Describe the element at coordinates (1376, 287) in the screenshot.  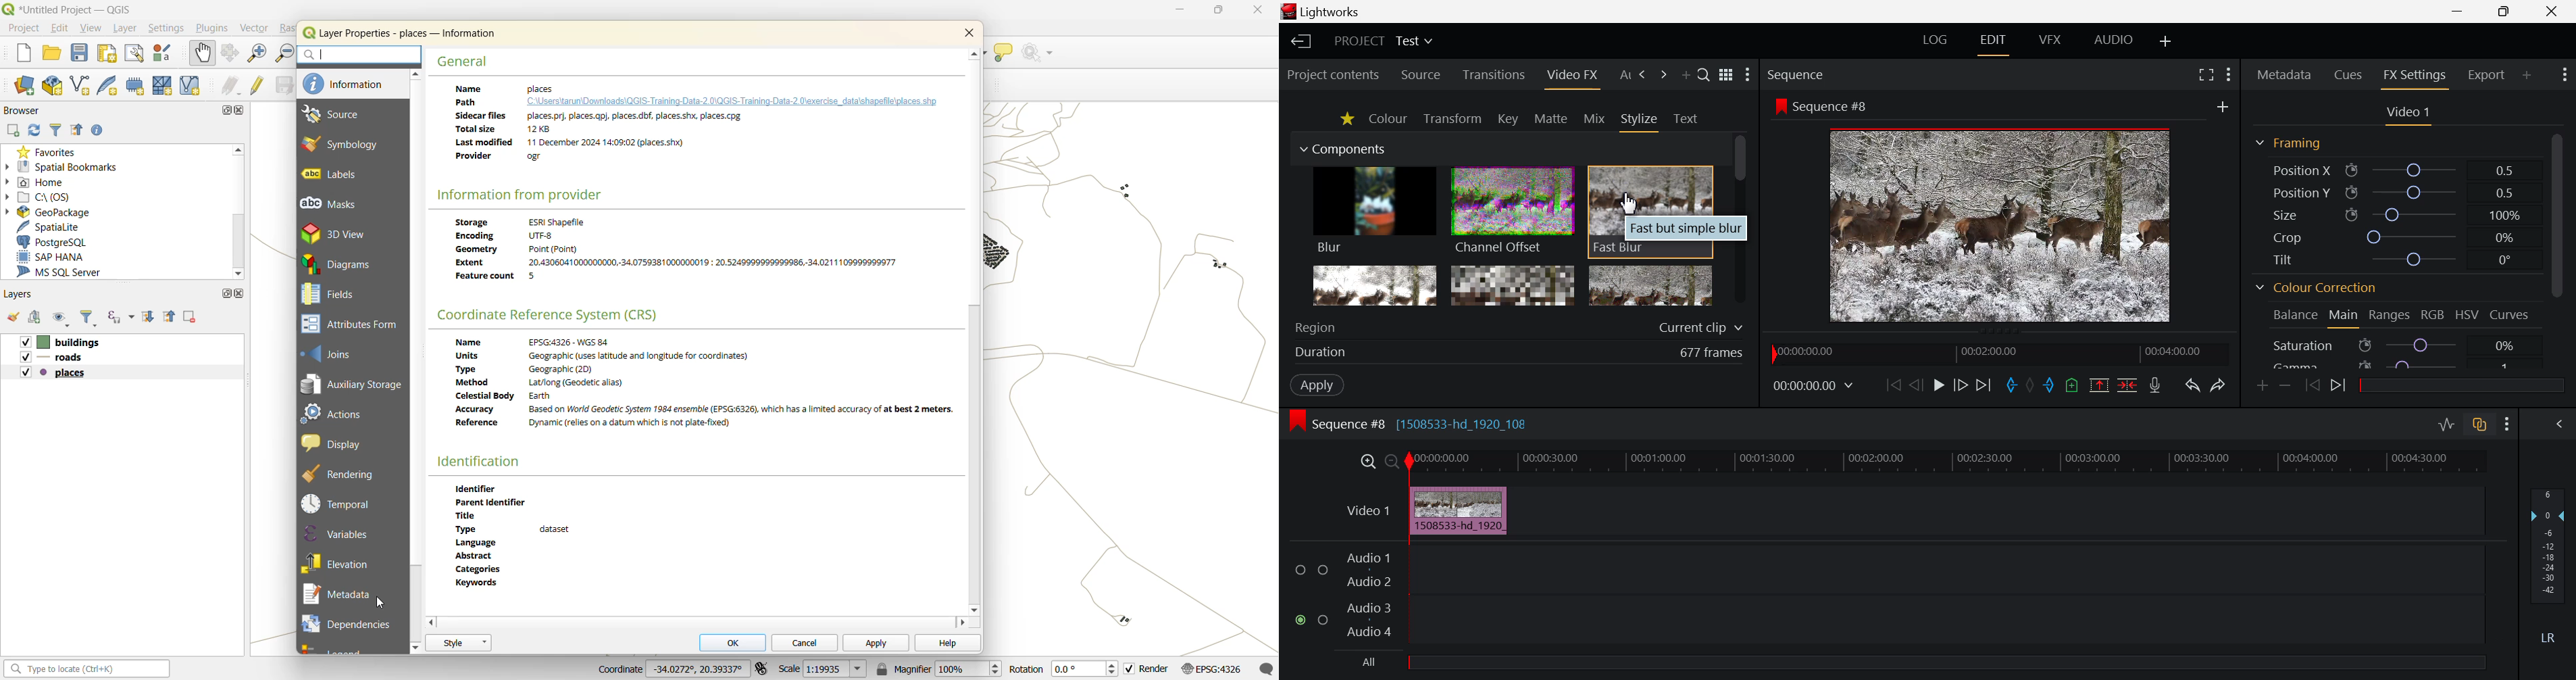
I see `Glow` at that location.